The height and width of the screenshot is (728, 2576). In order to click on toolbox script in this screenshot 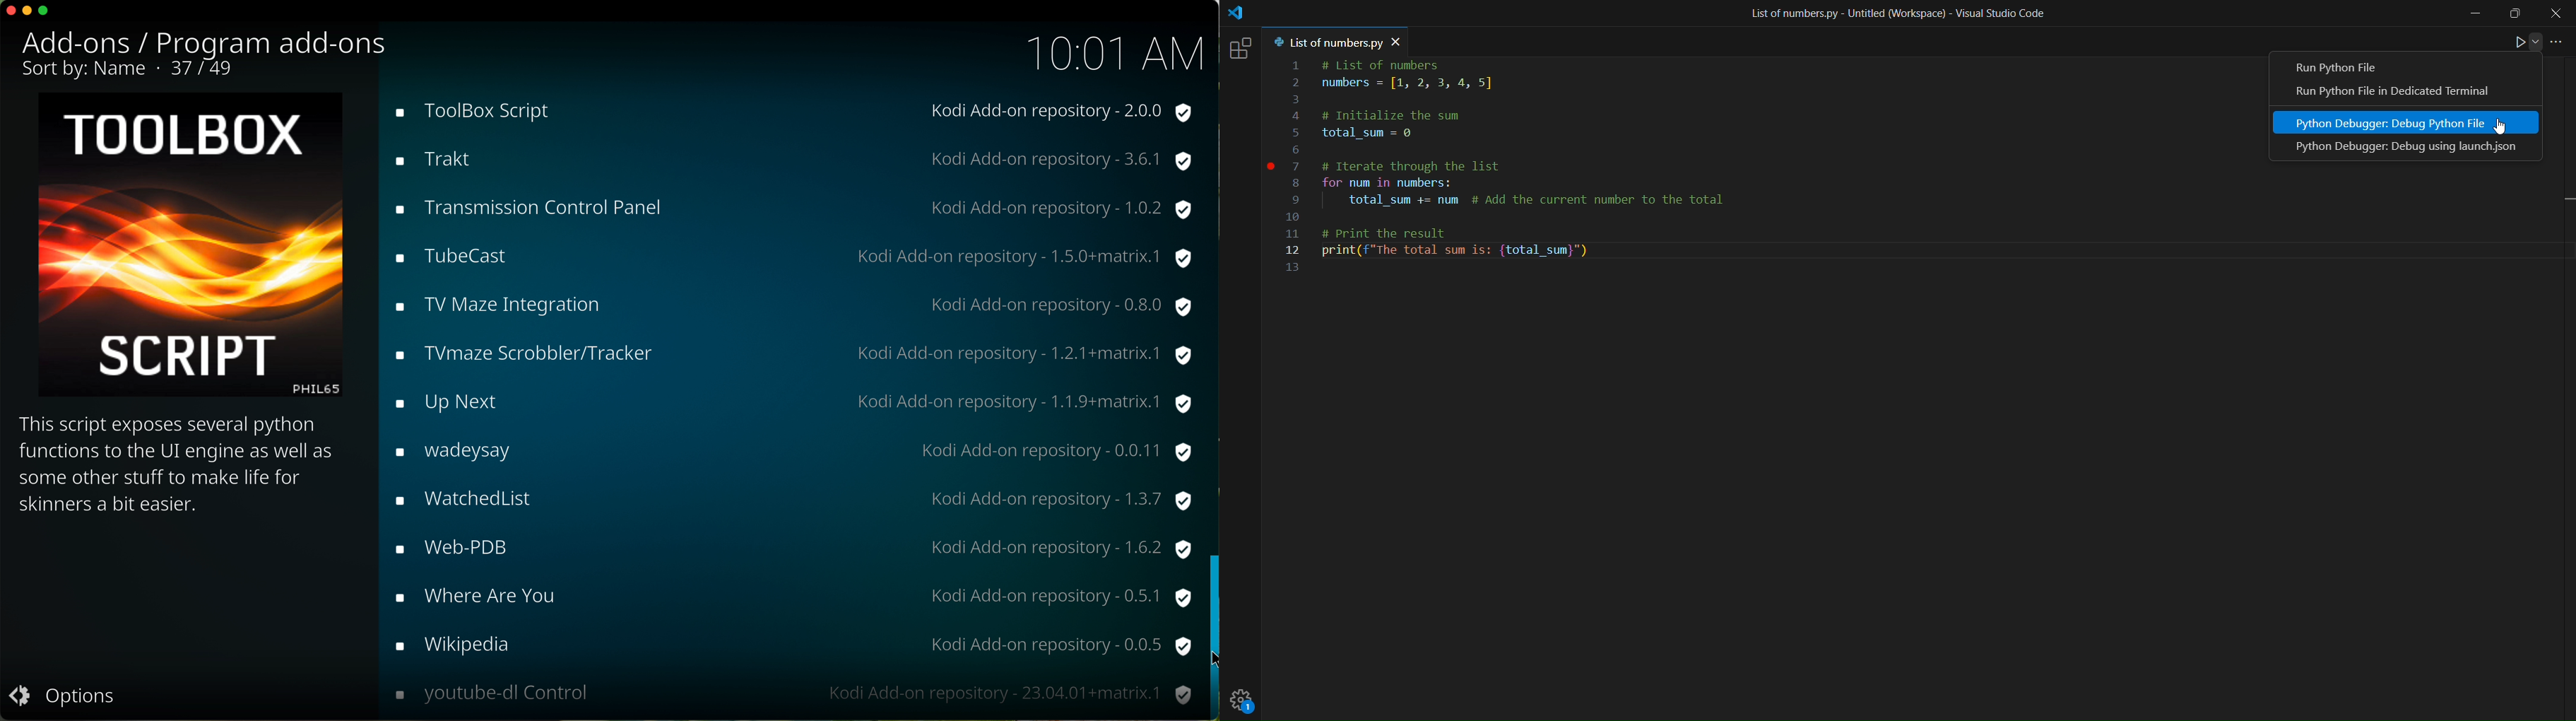, I will do `click(792, 111)`.